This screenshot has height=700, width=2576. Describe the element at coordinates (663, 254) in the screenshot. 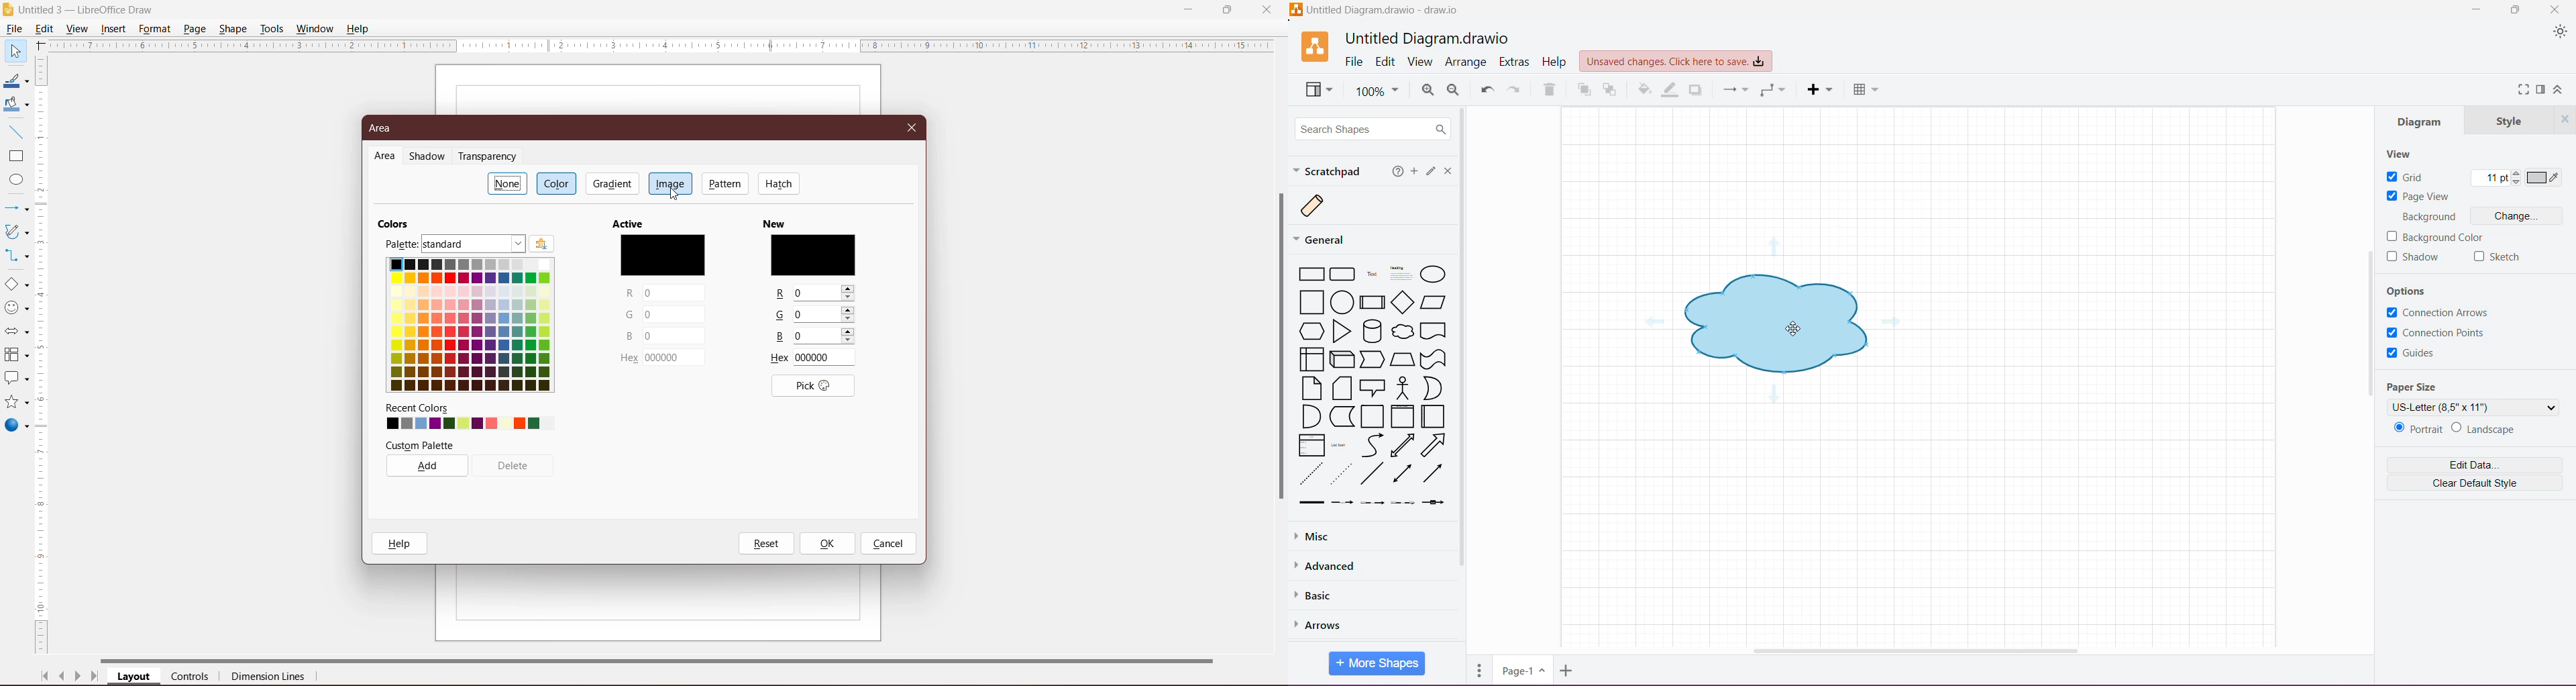

I see `Color` at that location.